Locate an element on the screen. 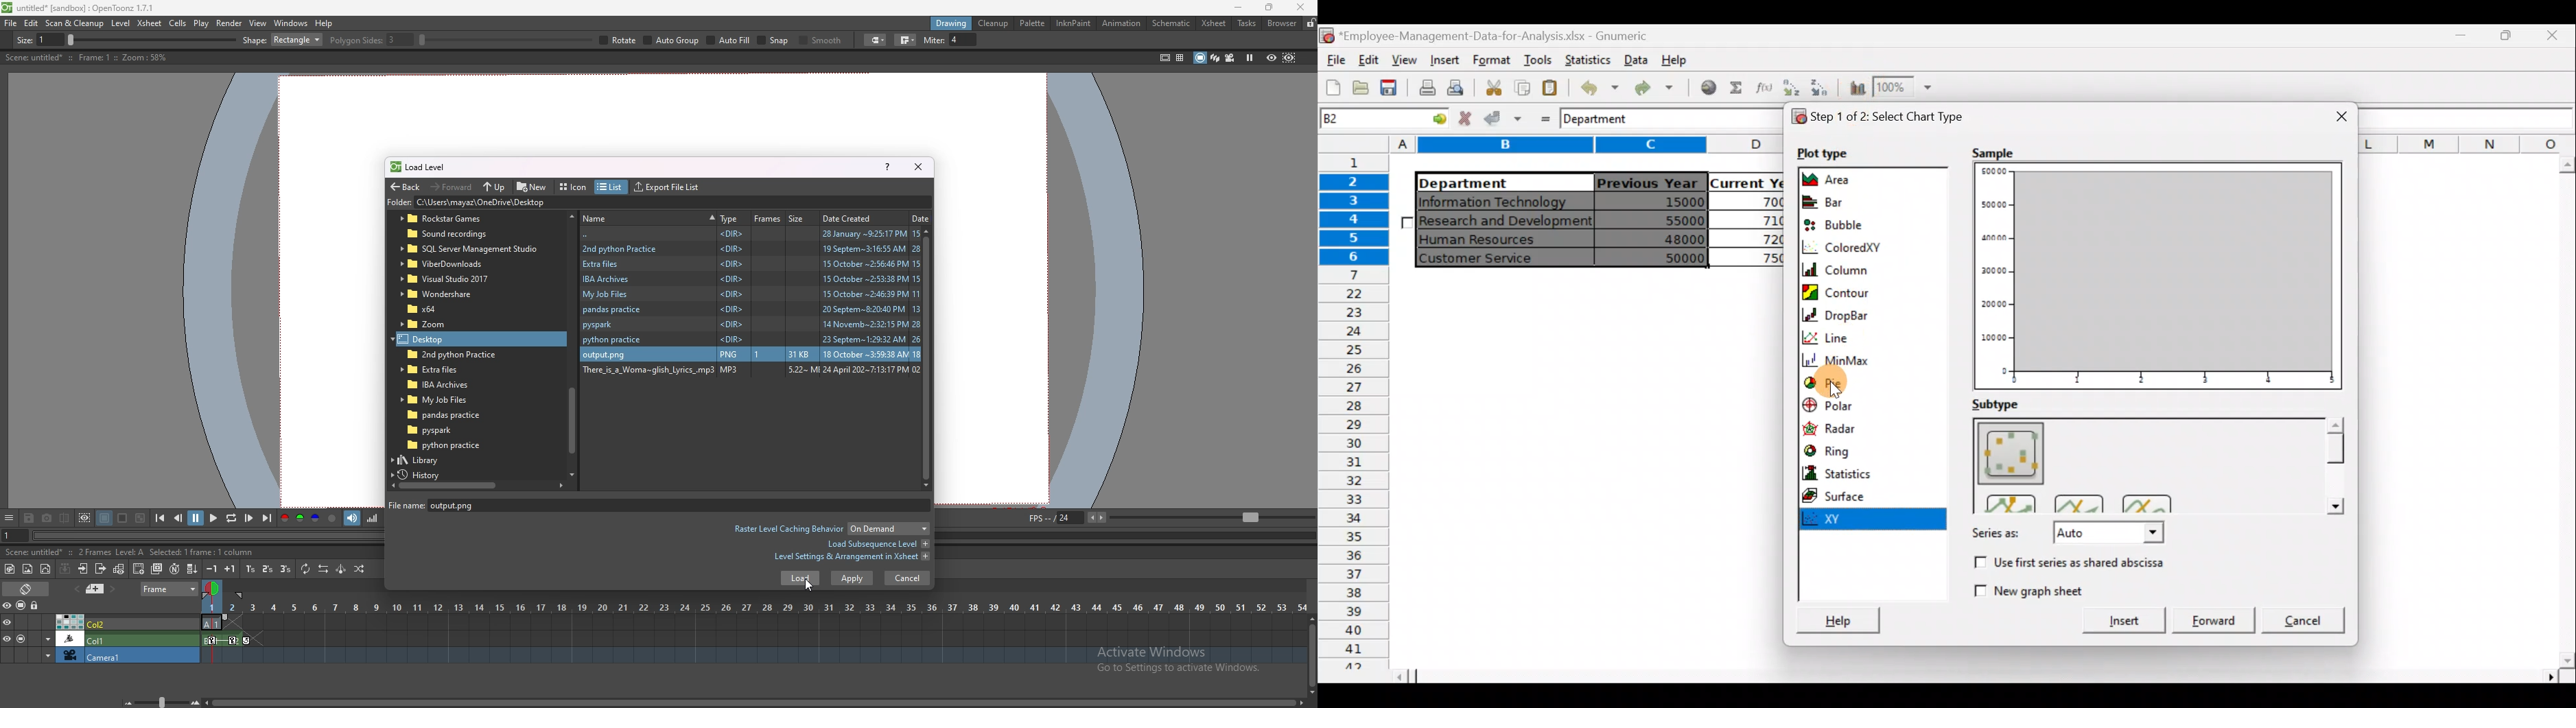 This screenshot has width=2576, height=728. Polar is located at coordinates (1849, 406).